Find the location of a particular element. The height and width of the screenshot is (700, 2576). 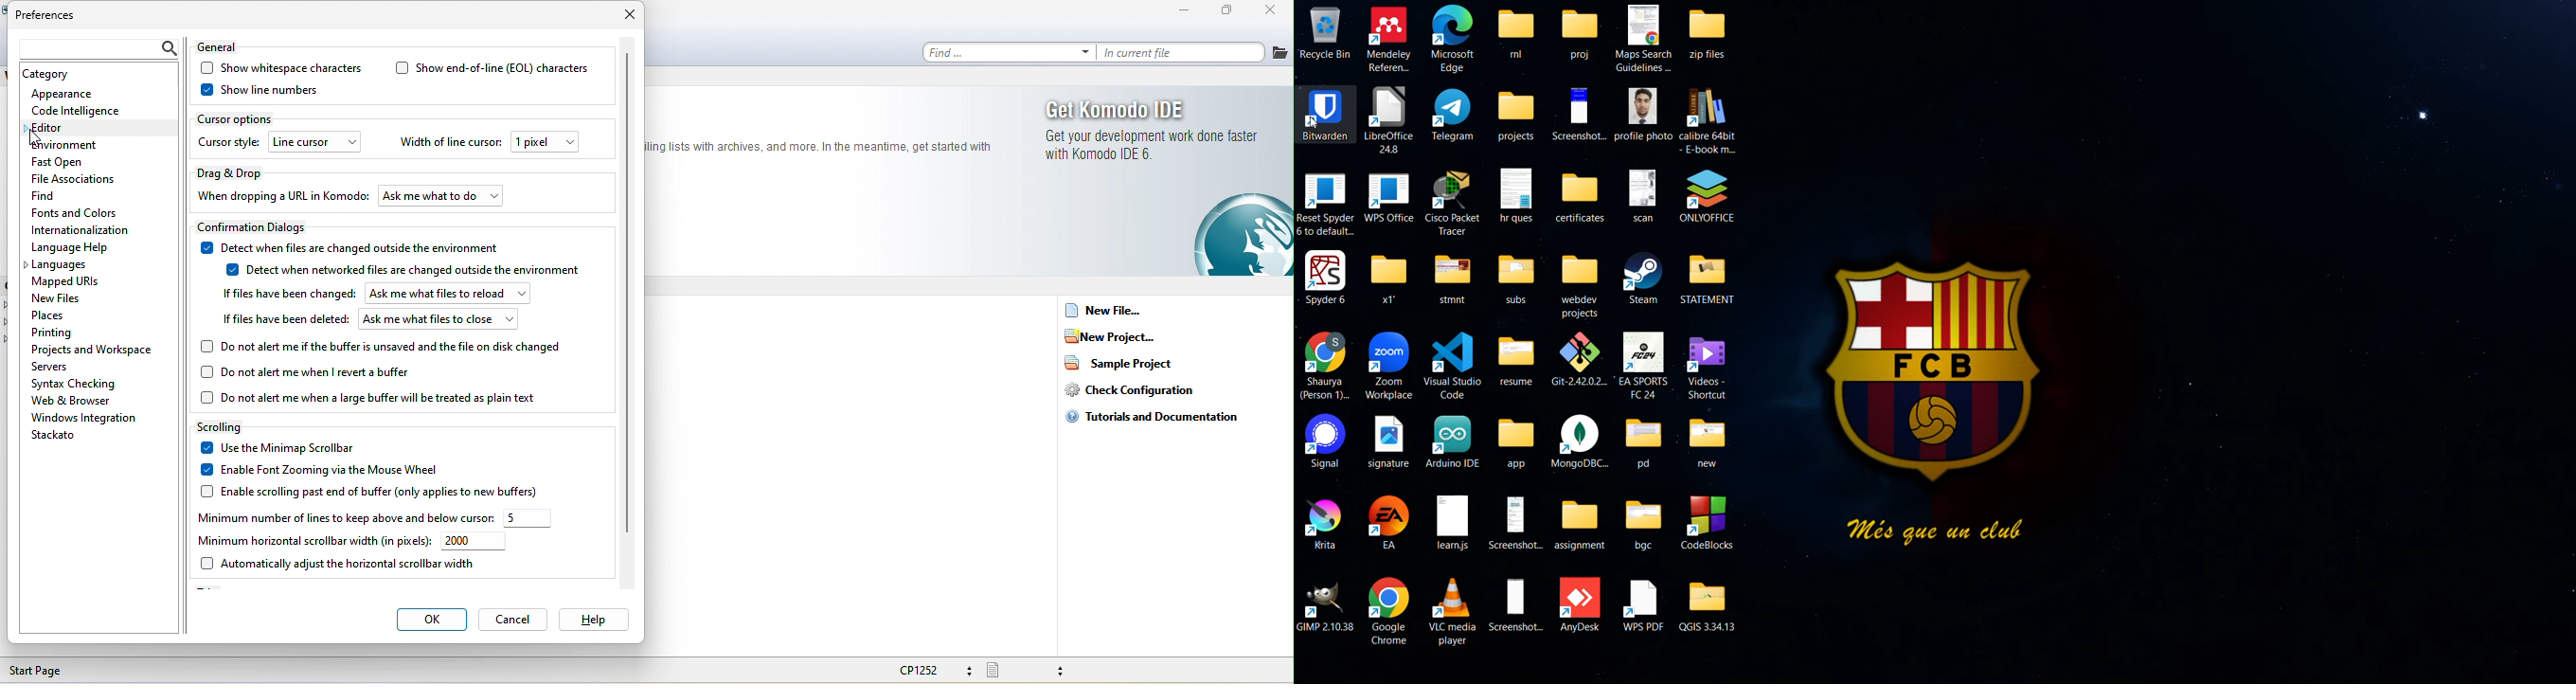

ok is located at coordinates (431, 621).